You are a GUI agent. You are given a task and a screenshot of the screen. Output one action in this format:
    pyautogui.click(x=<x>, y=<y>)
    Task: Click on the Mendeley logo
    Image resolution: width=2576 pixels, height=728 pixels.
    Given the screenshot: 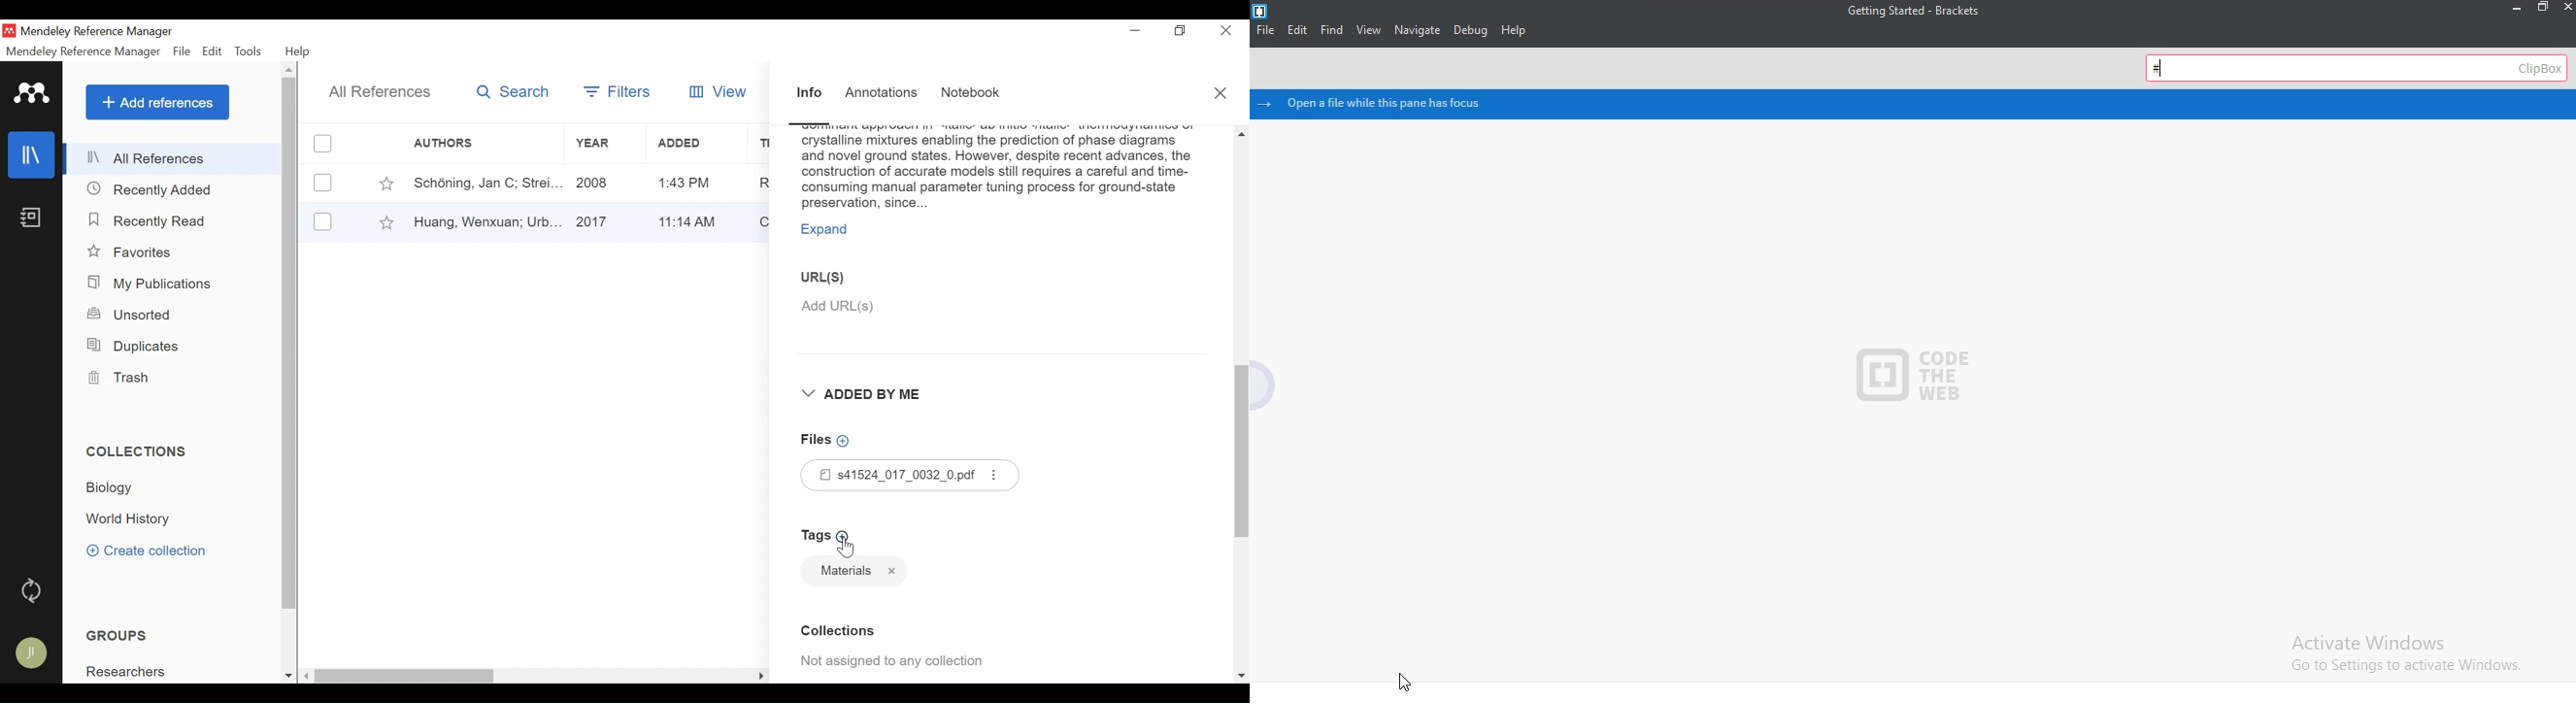 What is the action you would take?
    pyautogui.click(x=33, y=94)
    